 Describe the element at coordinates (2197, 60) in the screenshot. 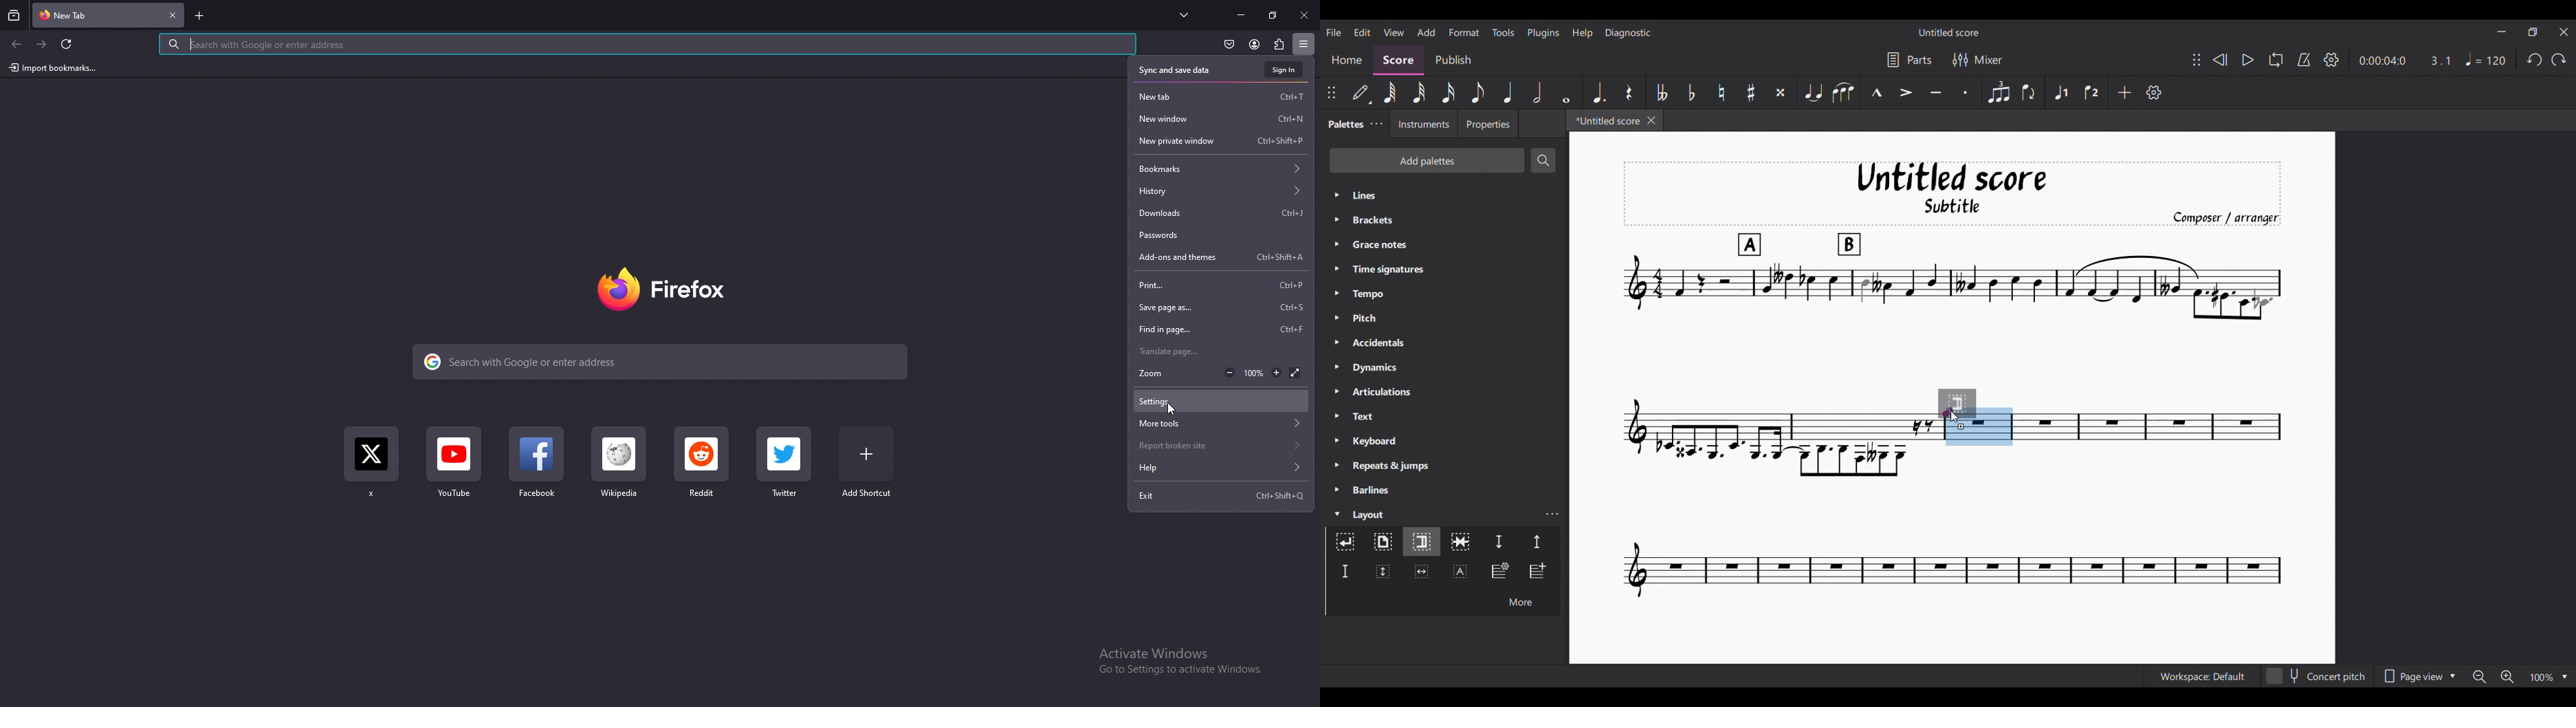

I see `Change position` at that location.